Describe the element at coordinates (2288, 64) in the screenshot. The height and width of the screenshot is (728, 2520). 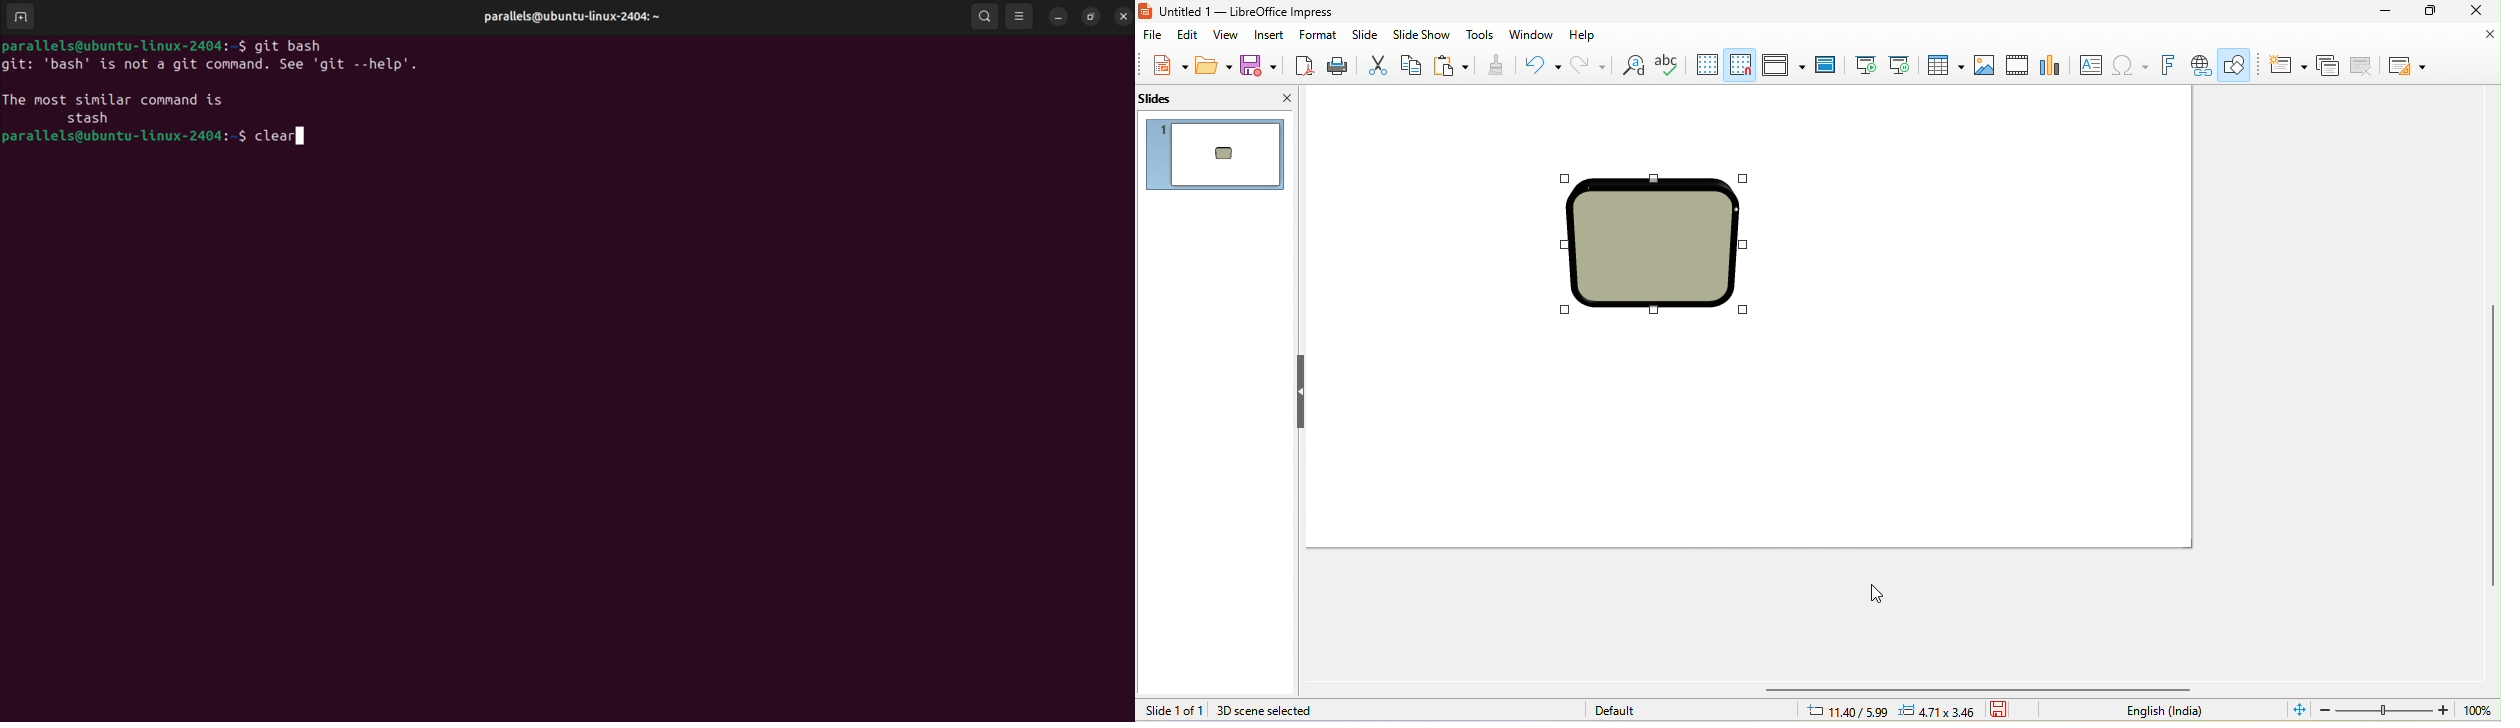
I see `new slide` at that location.